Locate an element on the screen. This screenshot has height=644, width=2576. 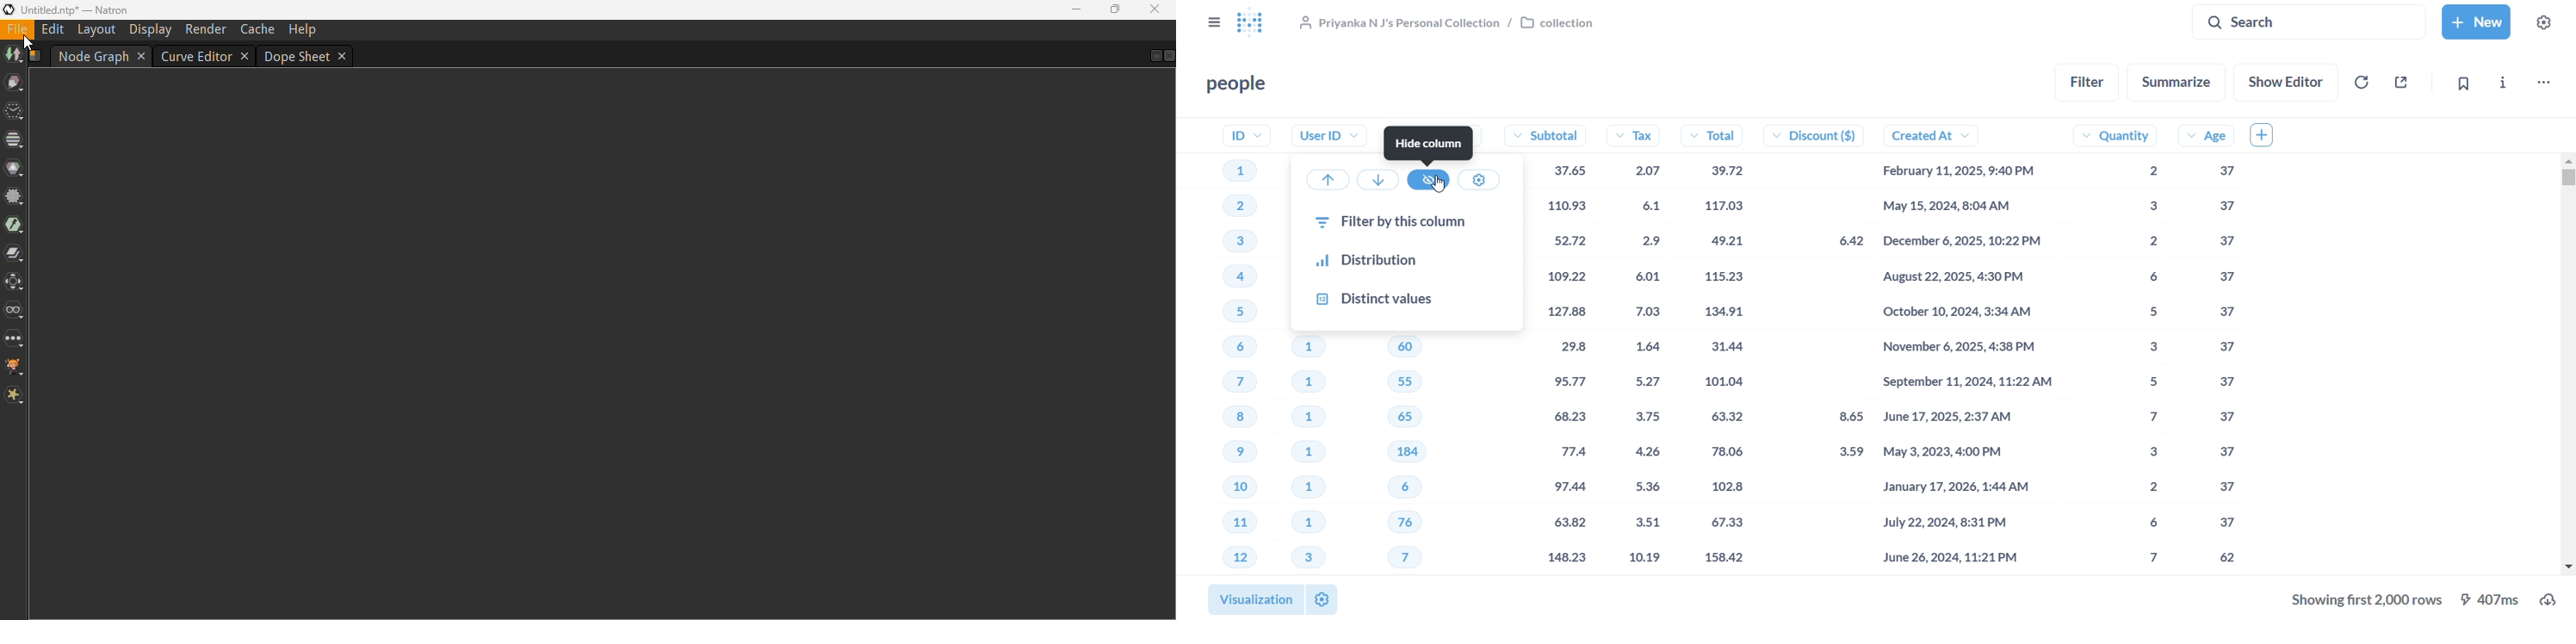
image is located at coordinates (13, 56).